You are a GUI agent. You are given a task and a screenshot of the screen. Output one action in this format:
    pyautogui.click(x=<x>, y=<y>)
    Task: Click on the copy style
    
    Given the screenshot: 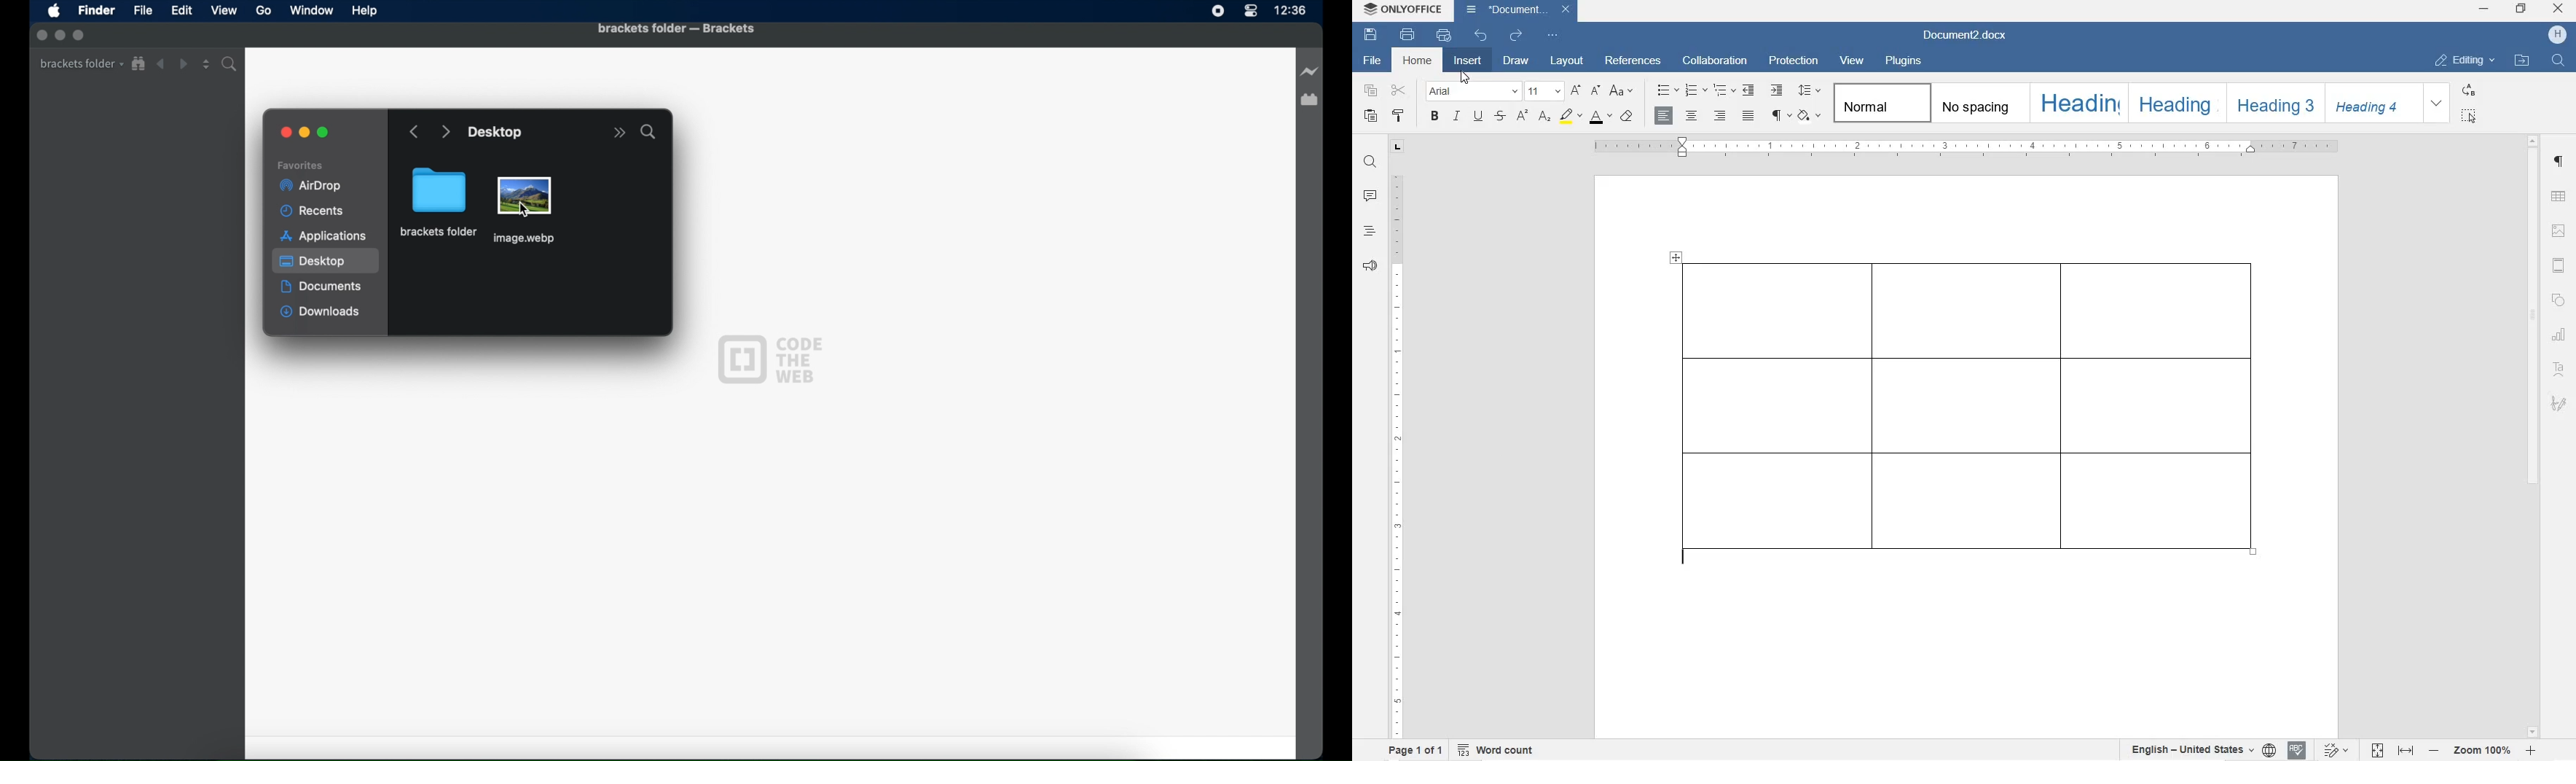 What is the action you would take?
    pyautogui.click(x=1399, y=116)
    